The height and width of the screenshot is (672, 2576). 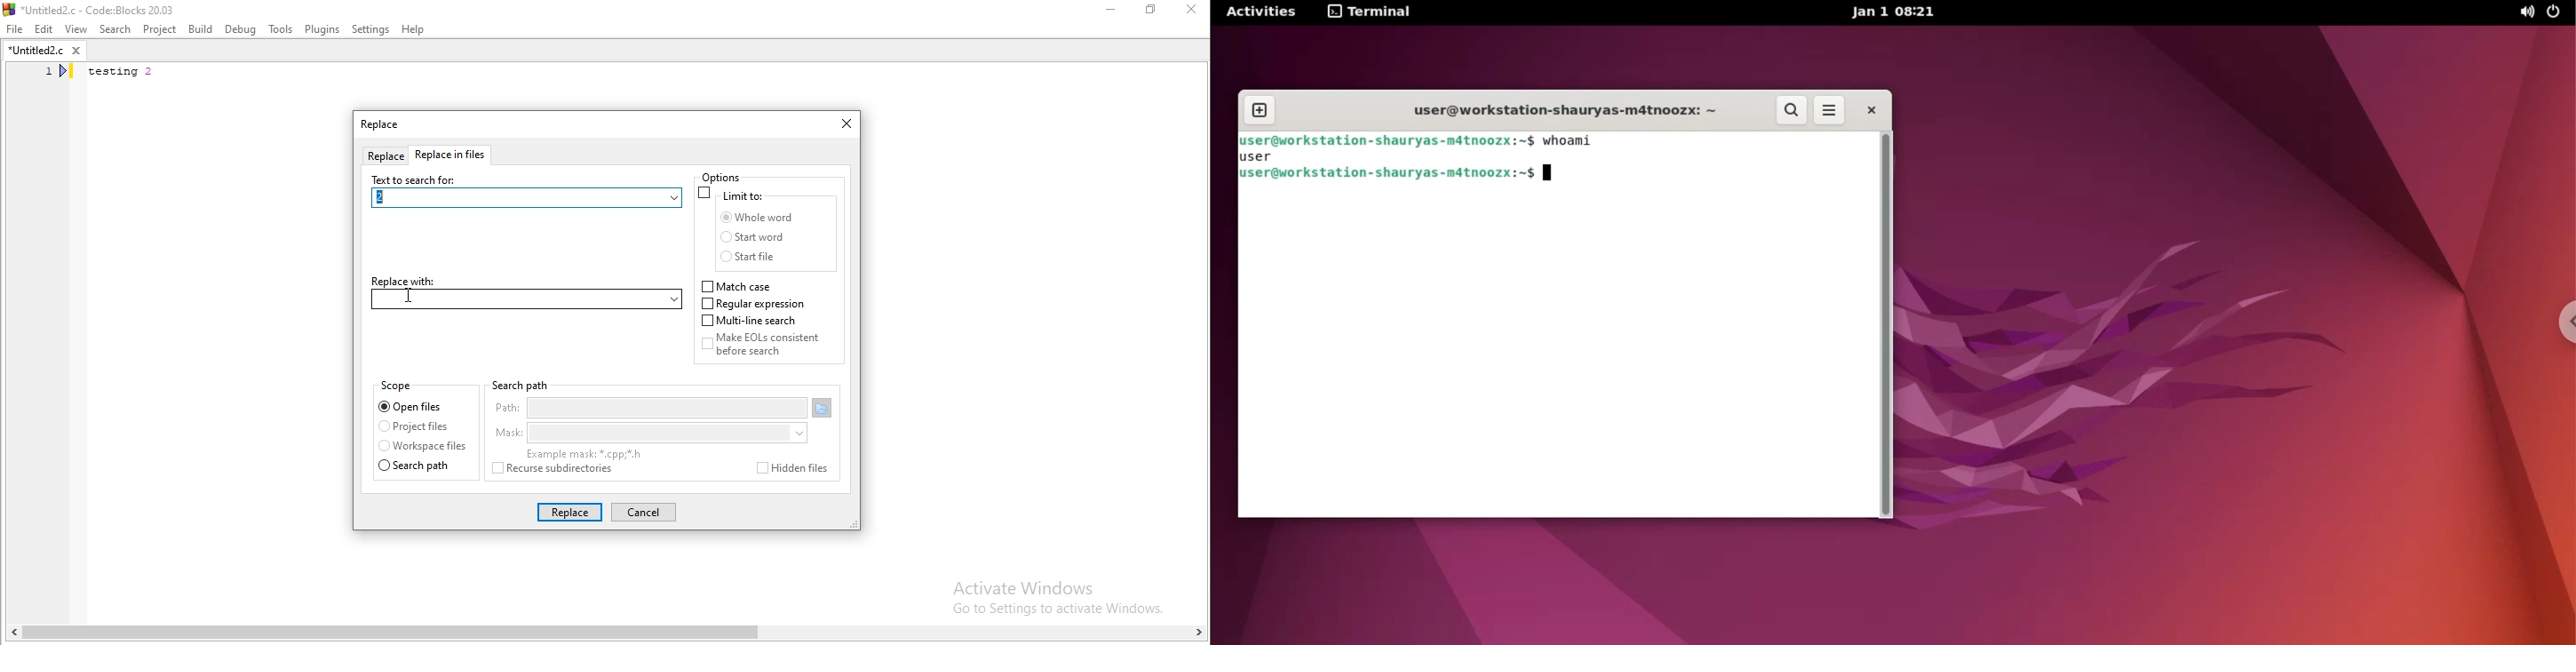 I want to click on cancel, so click(x=642, y=513).